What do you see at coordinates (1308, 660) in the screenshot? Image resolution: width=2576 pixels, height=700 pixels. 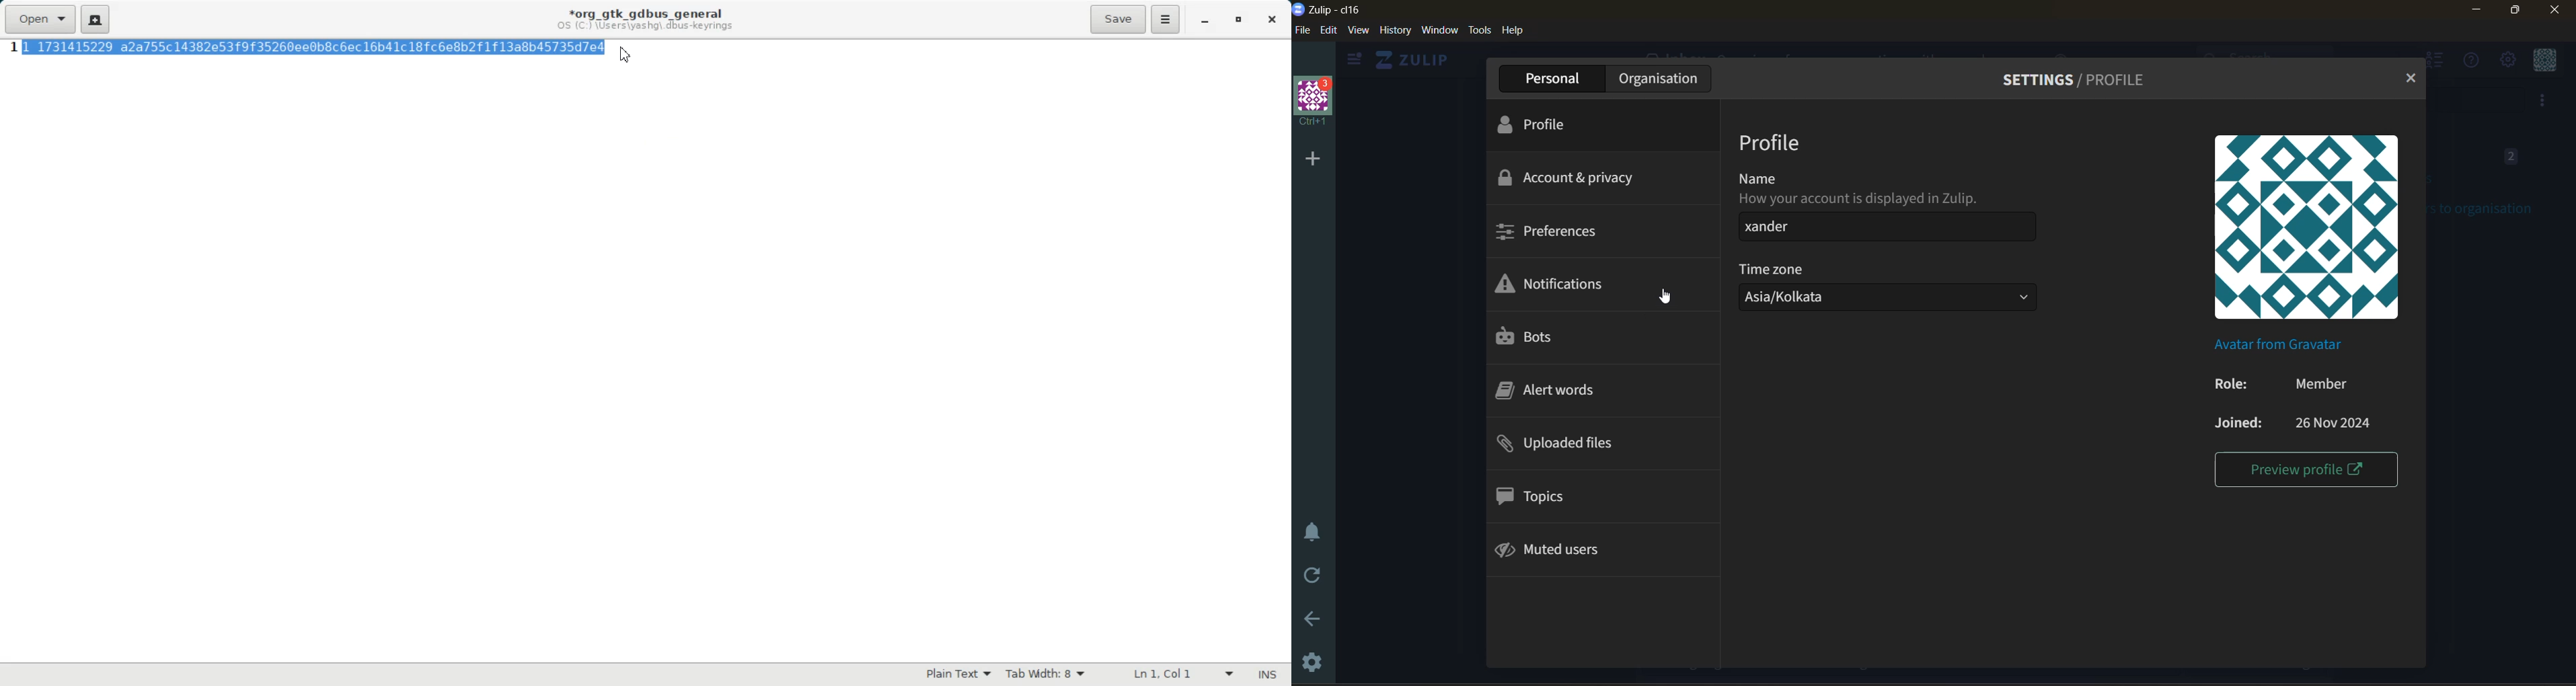 I see `settings` at bounding box center [1308, 660].